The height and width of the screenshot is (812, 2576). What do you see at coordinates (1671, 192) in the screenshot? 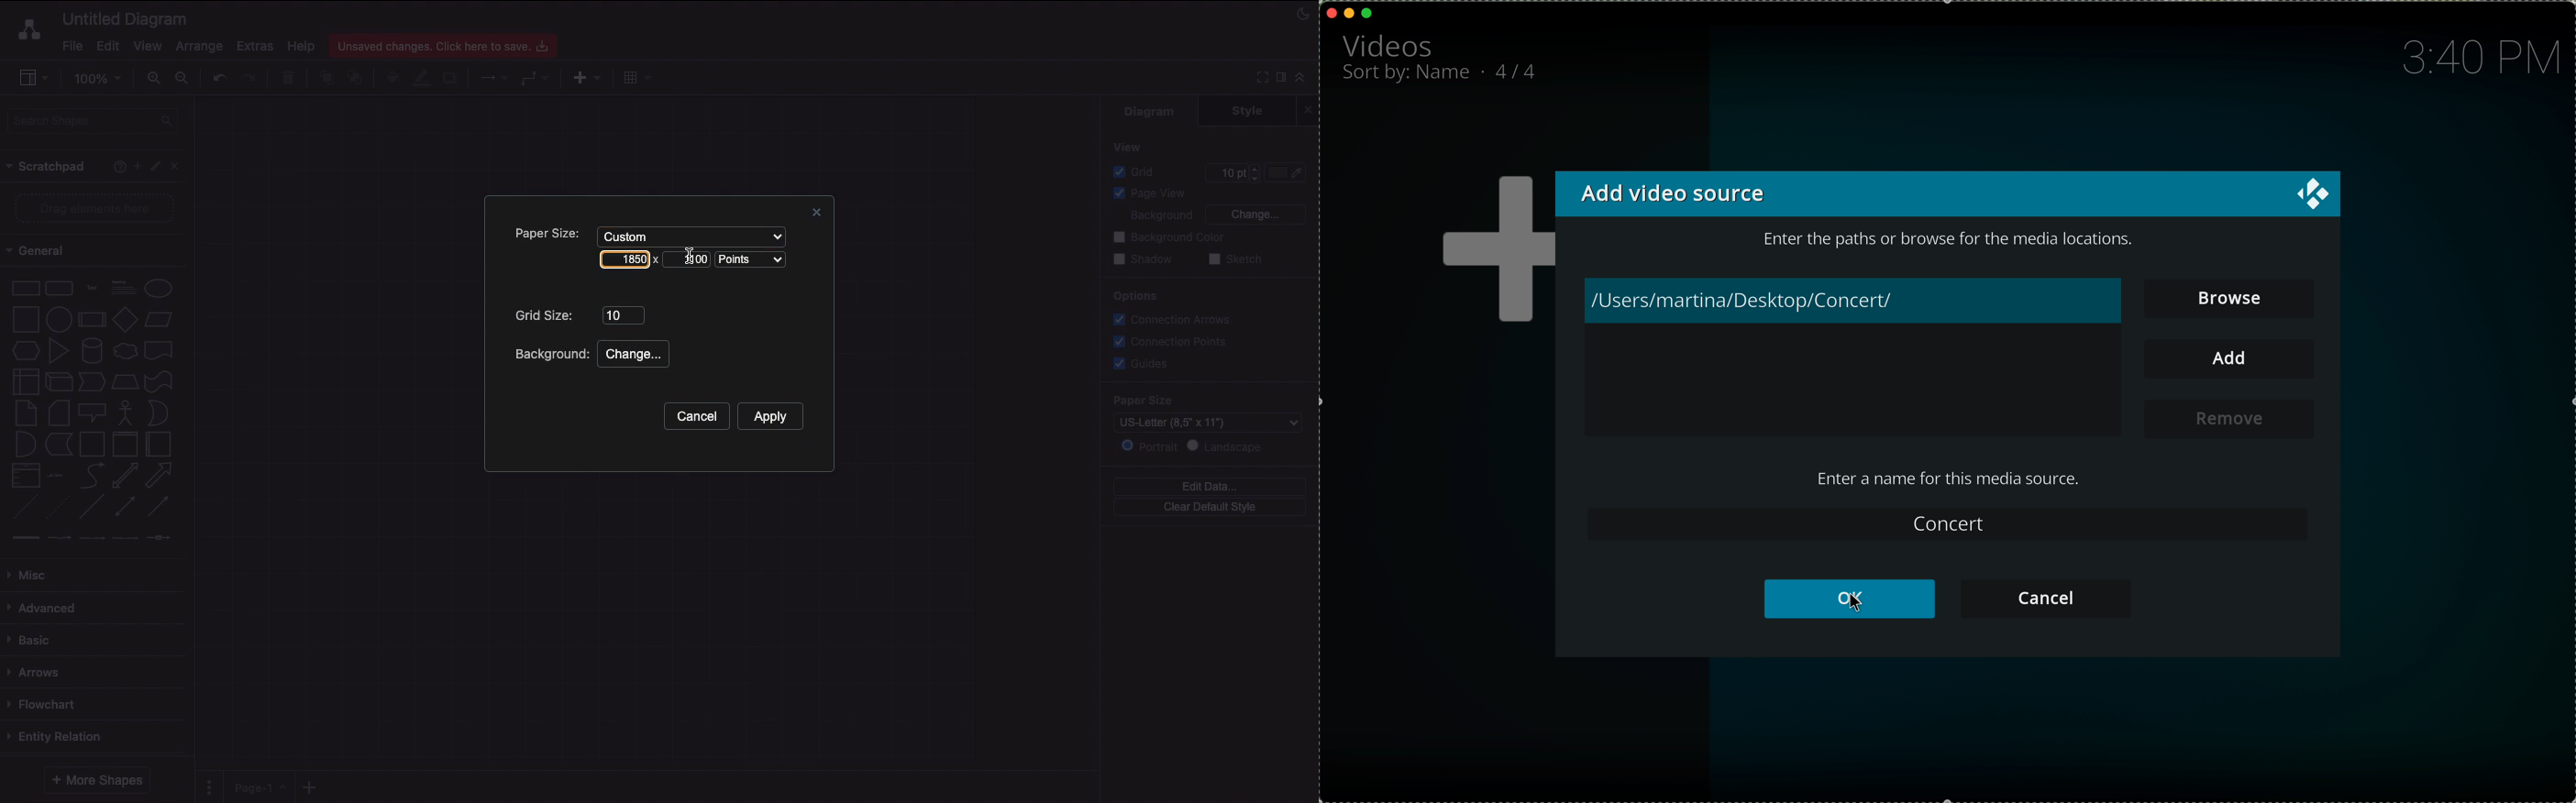
I see `add video source` at bounding box center [1671, 192].